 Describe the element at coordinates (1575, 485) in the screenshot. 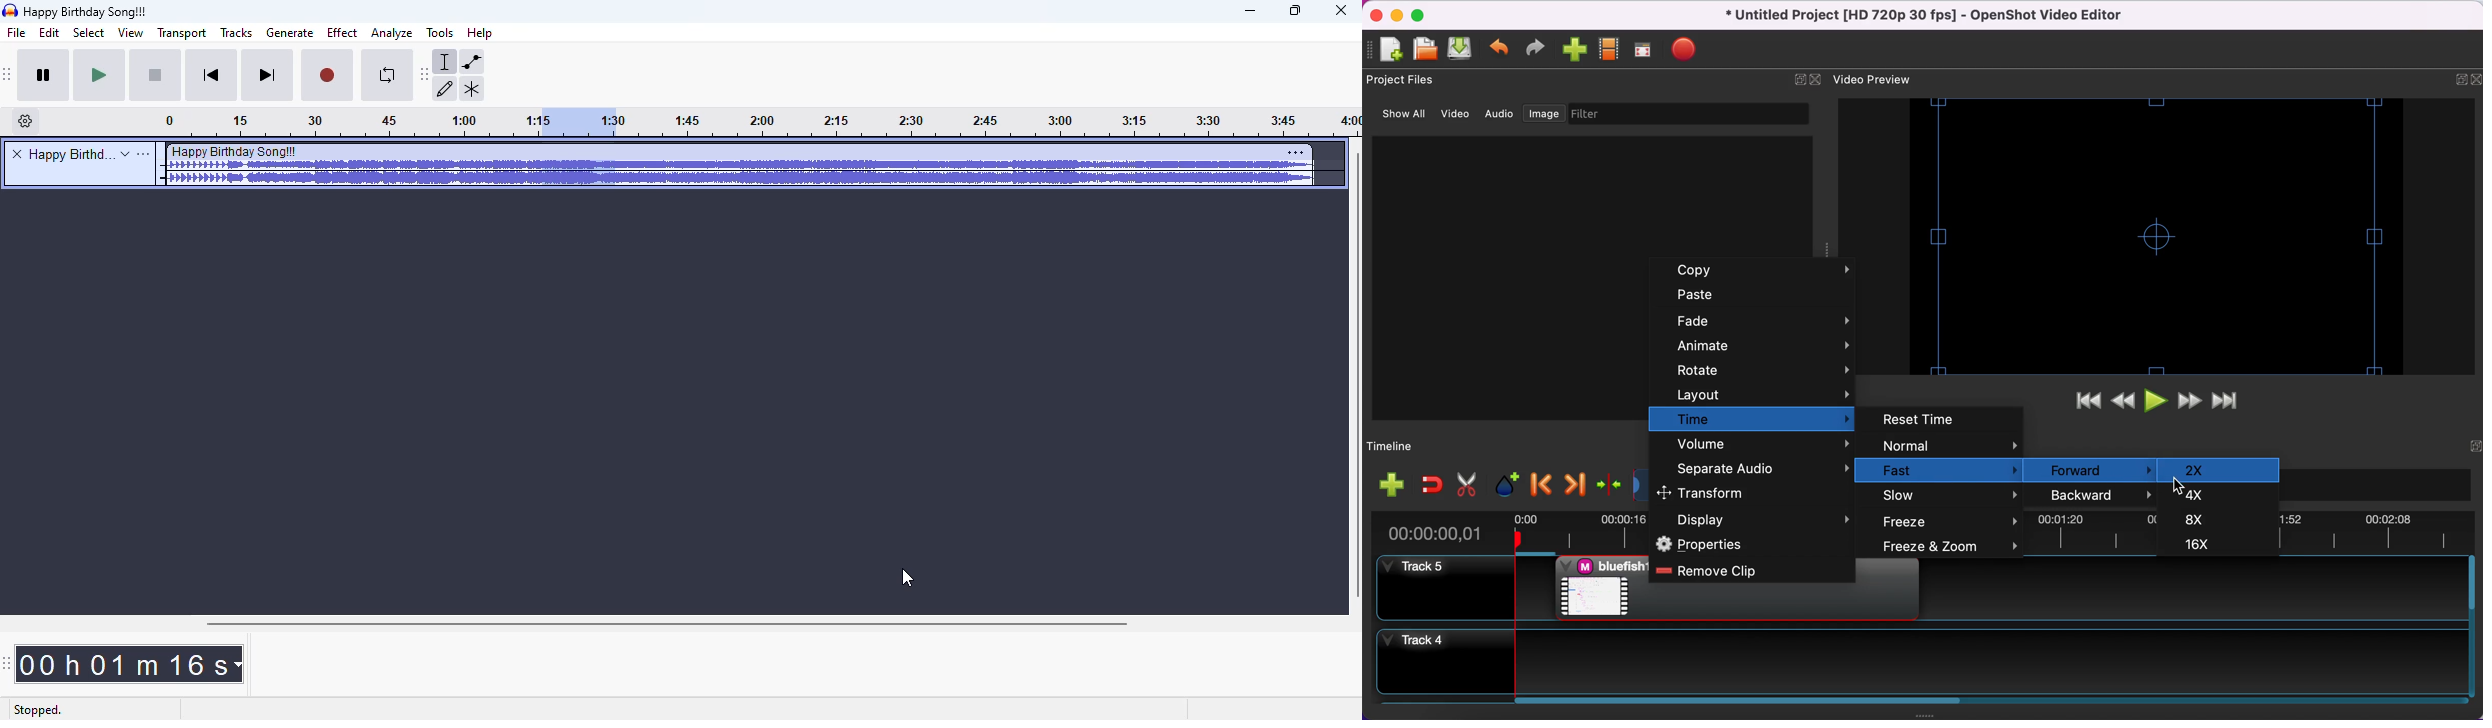

I see `next marker` at that location.